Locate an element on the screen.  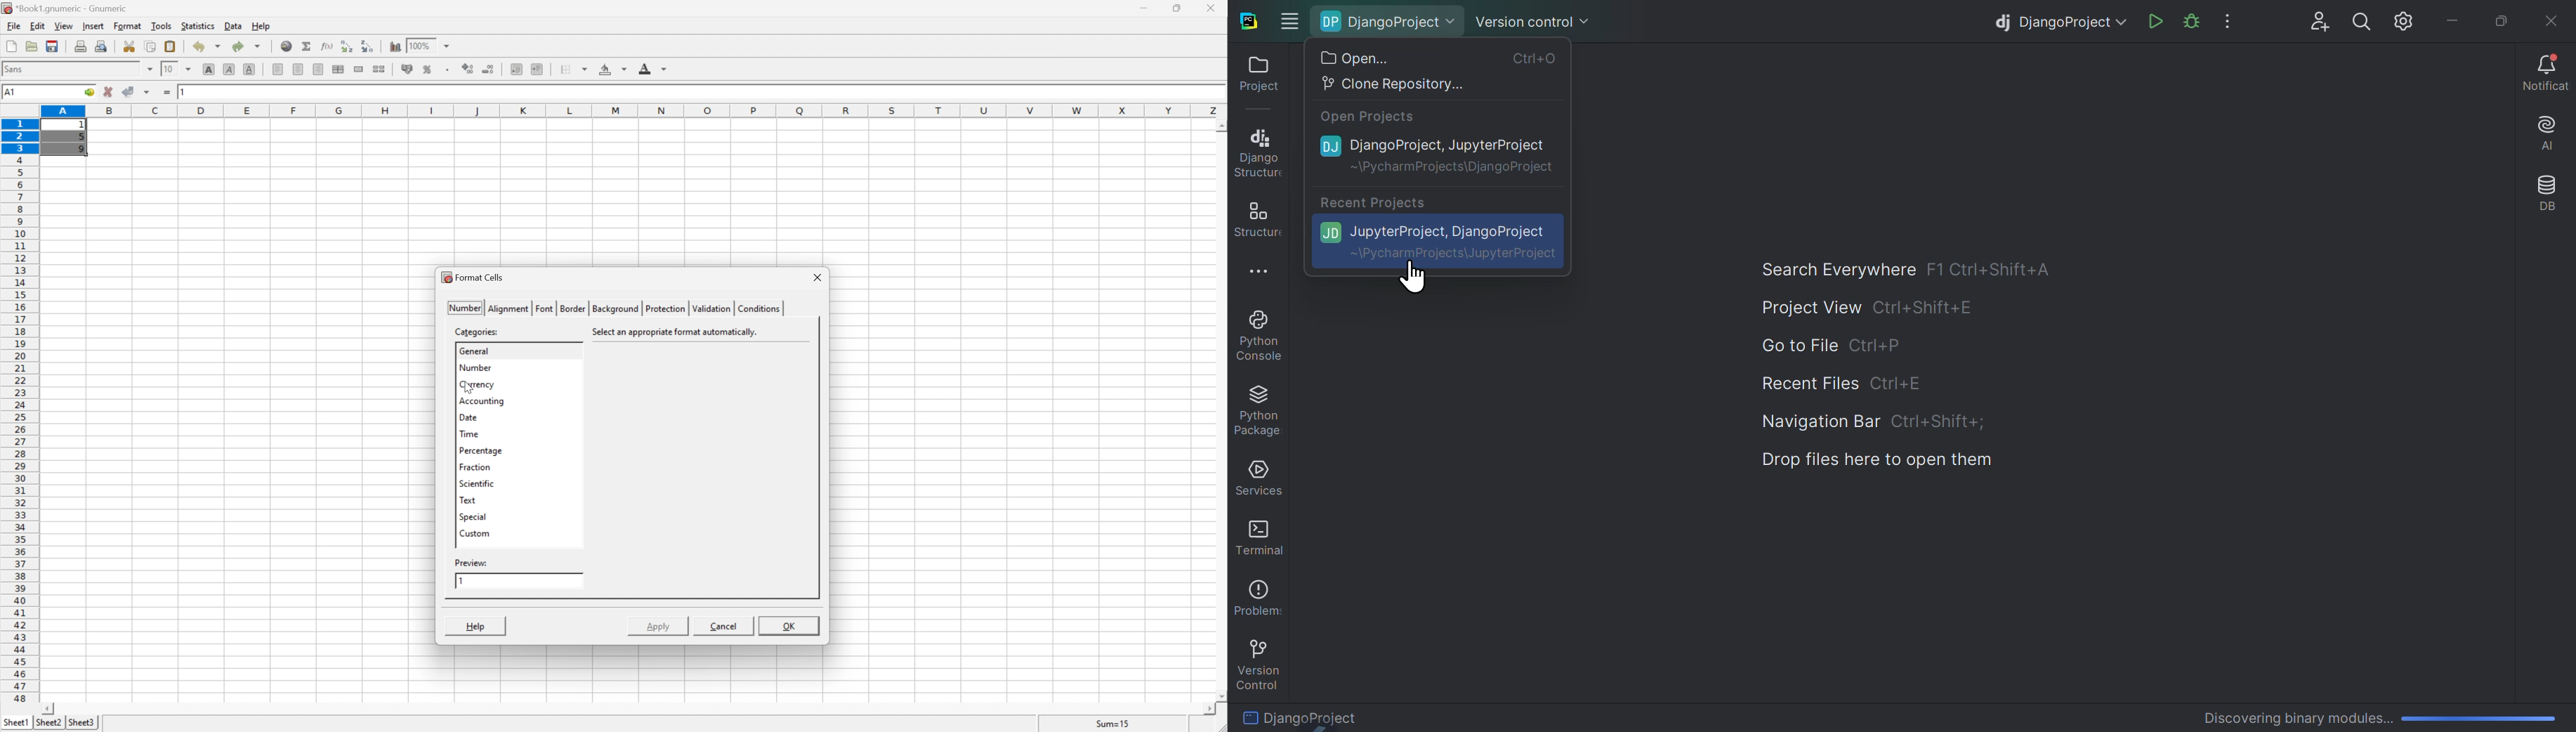
increase indent is located at coordinates (538, 69).